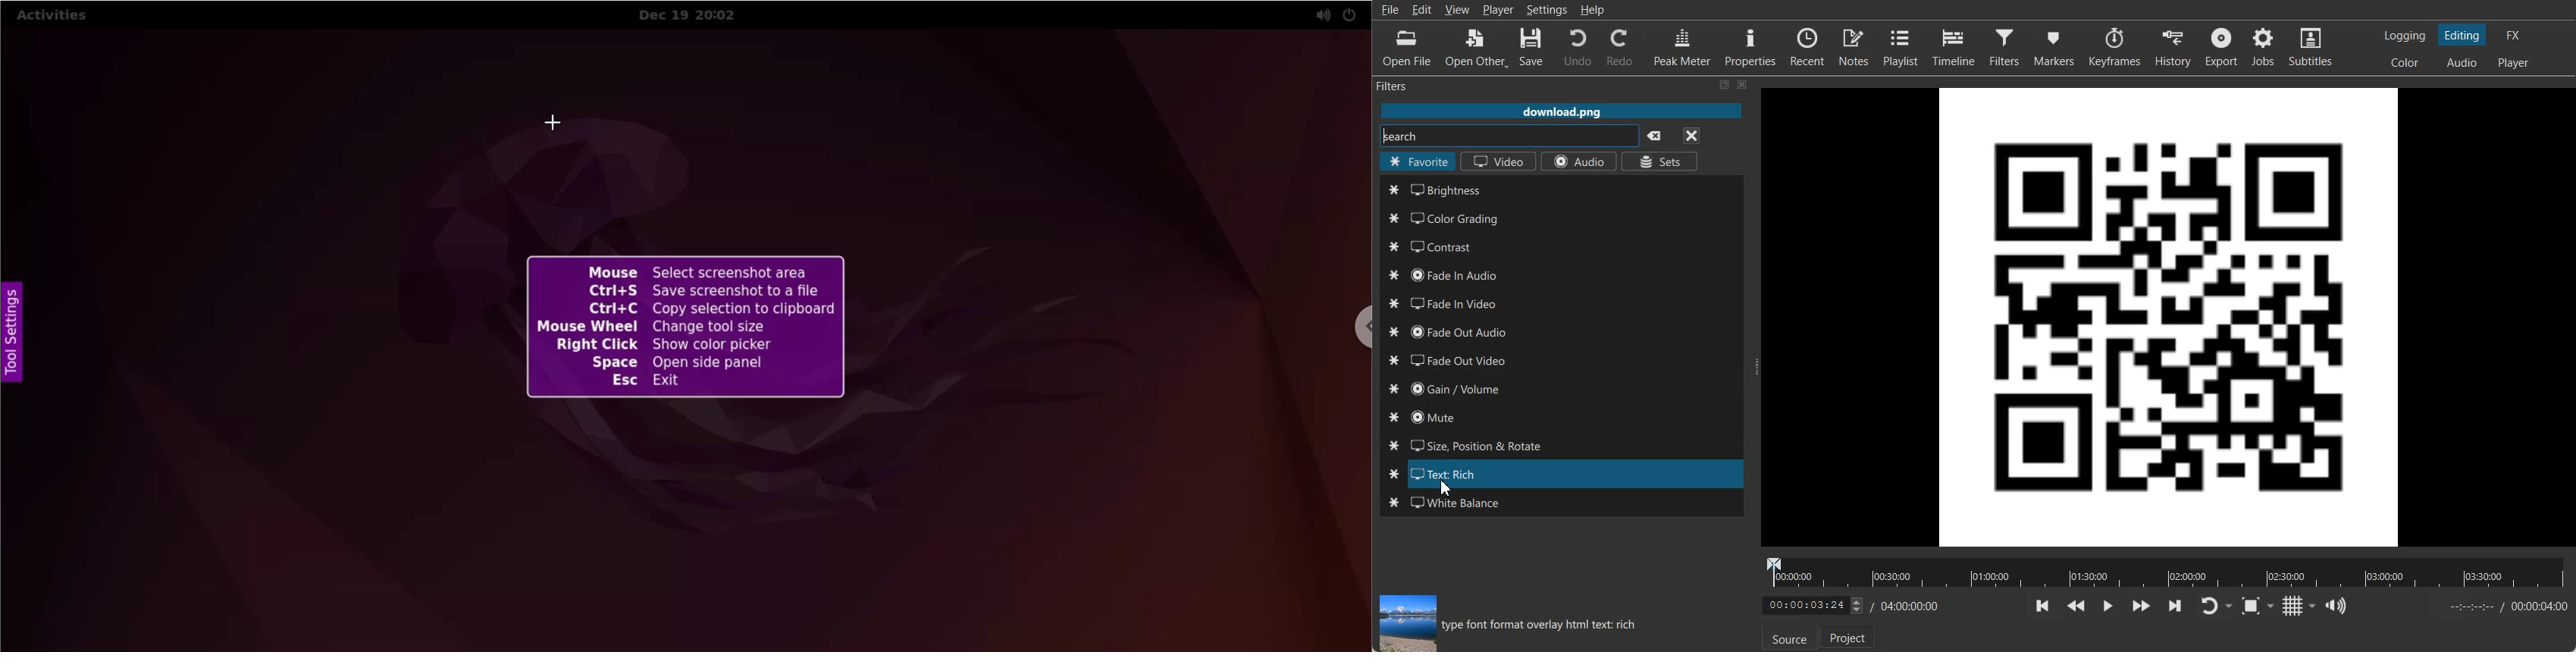 This screenshot has width=2576, height=672. Describe the element at coordinates (2294, 606) in the screenshot. I see `Toggle grid display on the player` at that location.